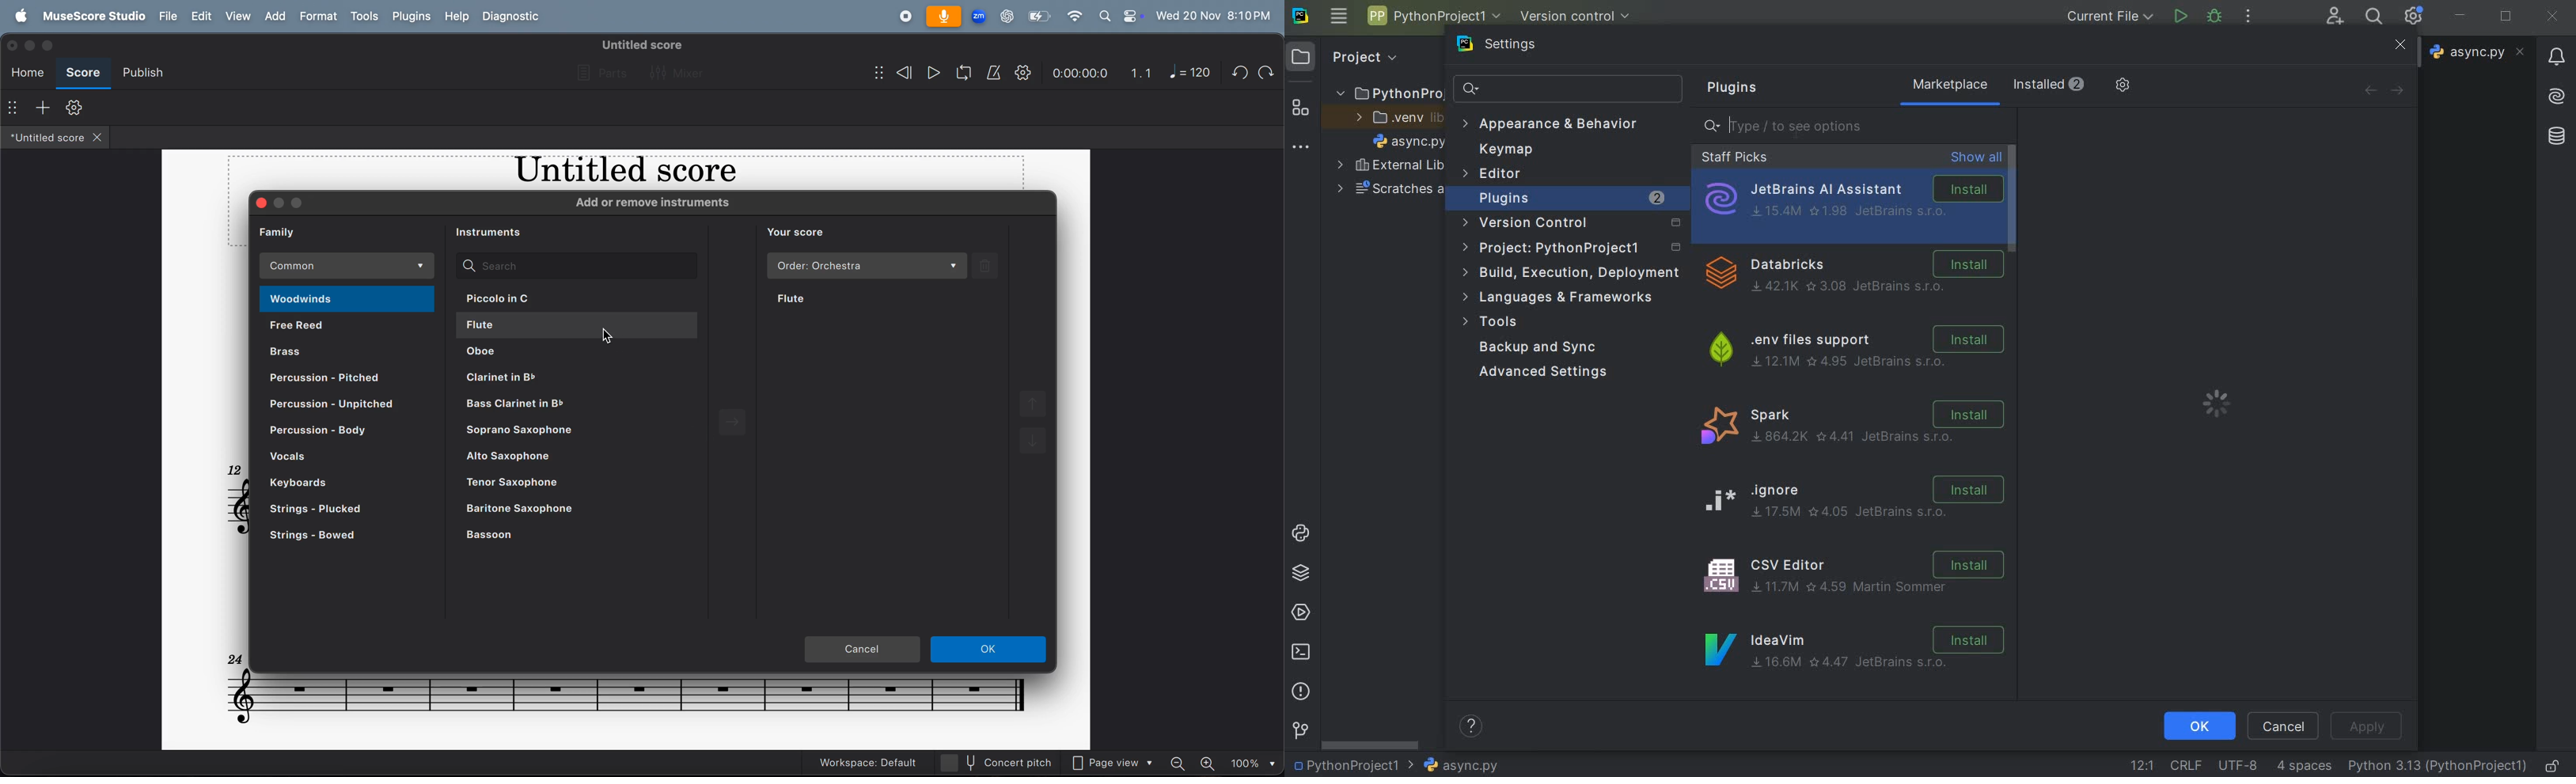 The height and width of the screenshot is (784, 2576). I want to click on add or remove instruments, so click(662, 204).